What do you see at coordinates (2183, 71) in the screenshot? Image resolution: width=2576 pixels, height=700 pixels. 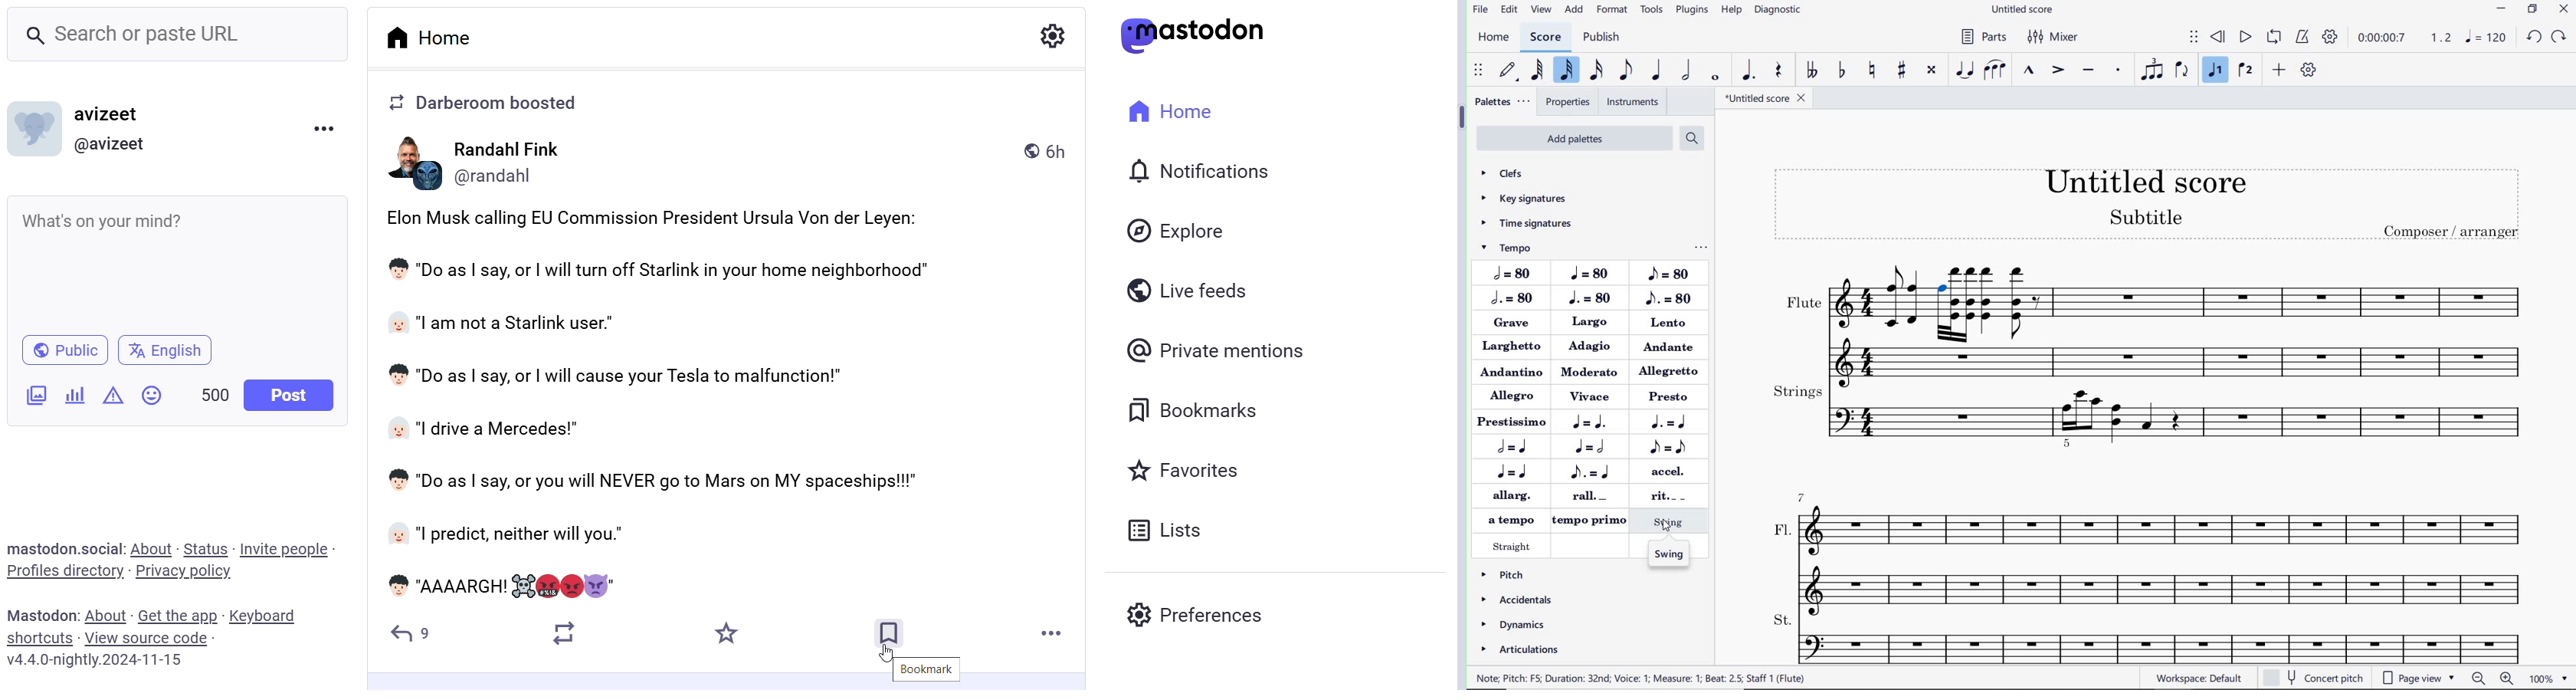 I see `FLIP DIRECTION` at bounding box center [2183, 71].